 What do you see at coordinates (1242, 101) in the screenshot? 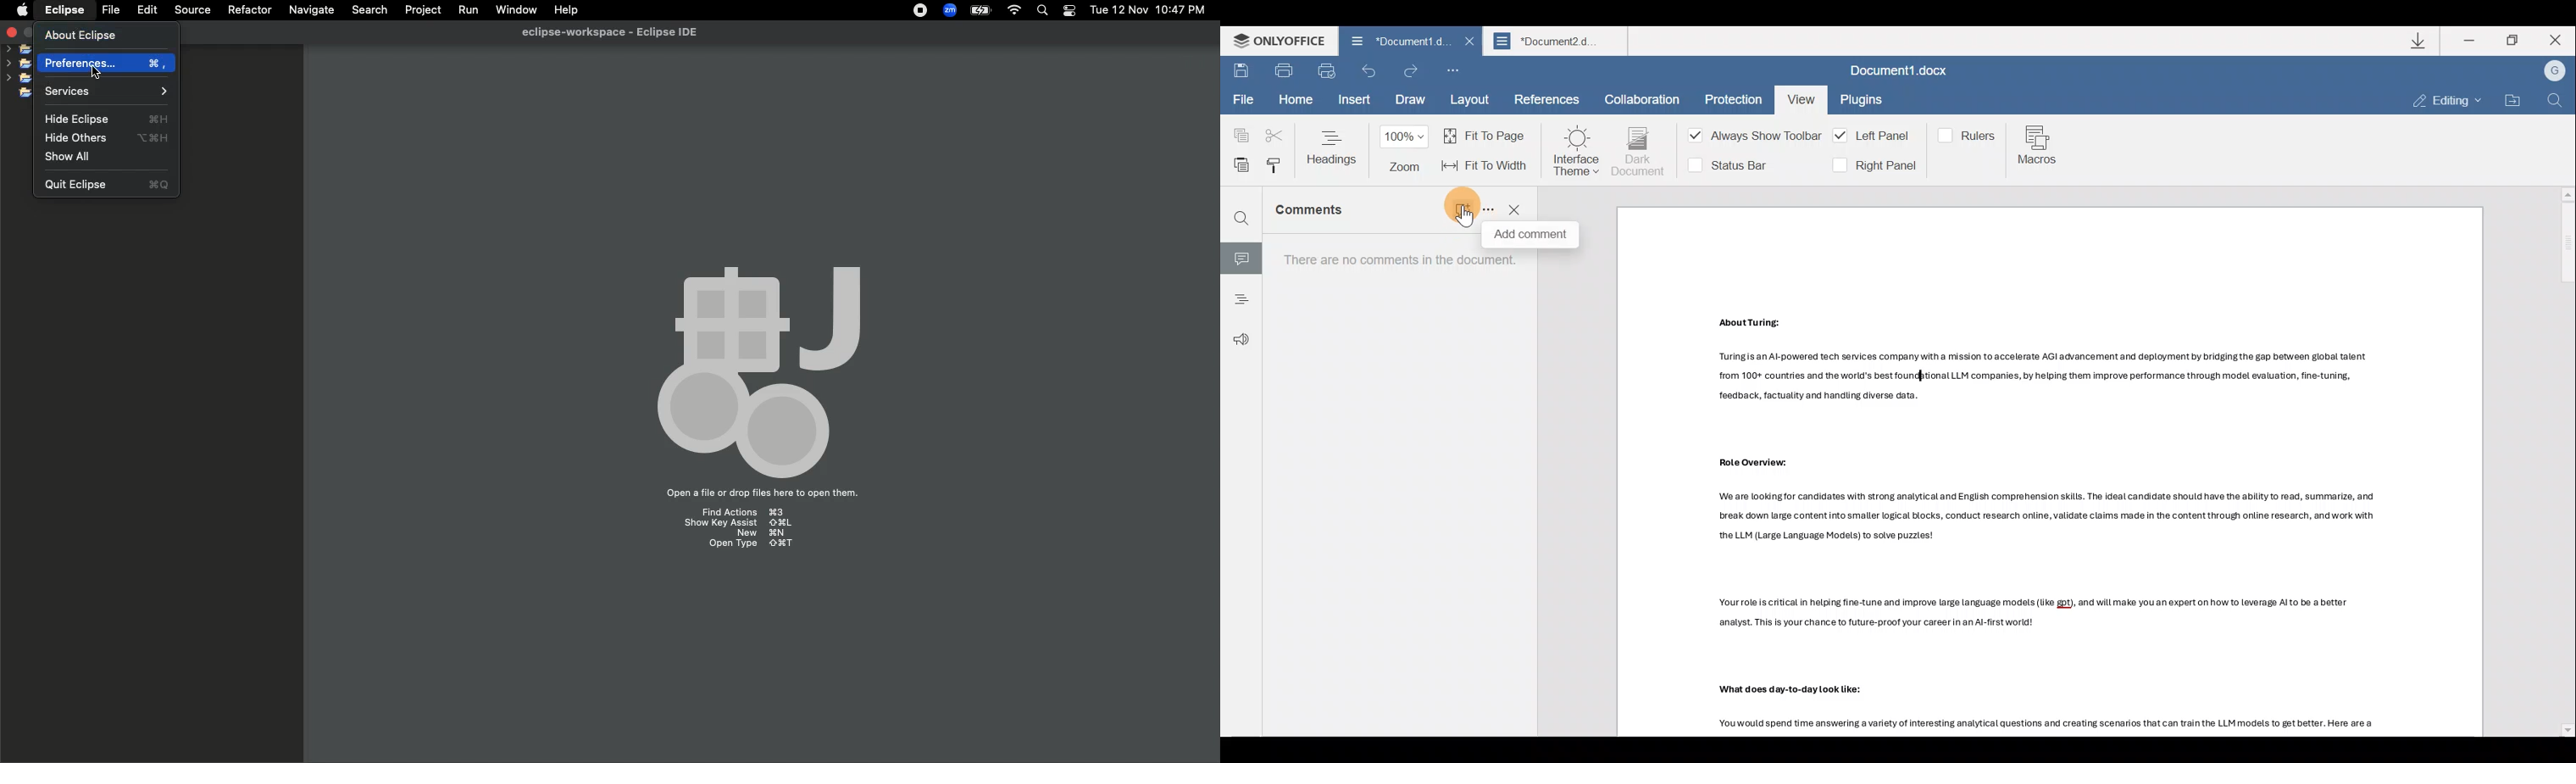
I see `File` at bounding box center [1242, 101].